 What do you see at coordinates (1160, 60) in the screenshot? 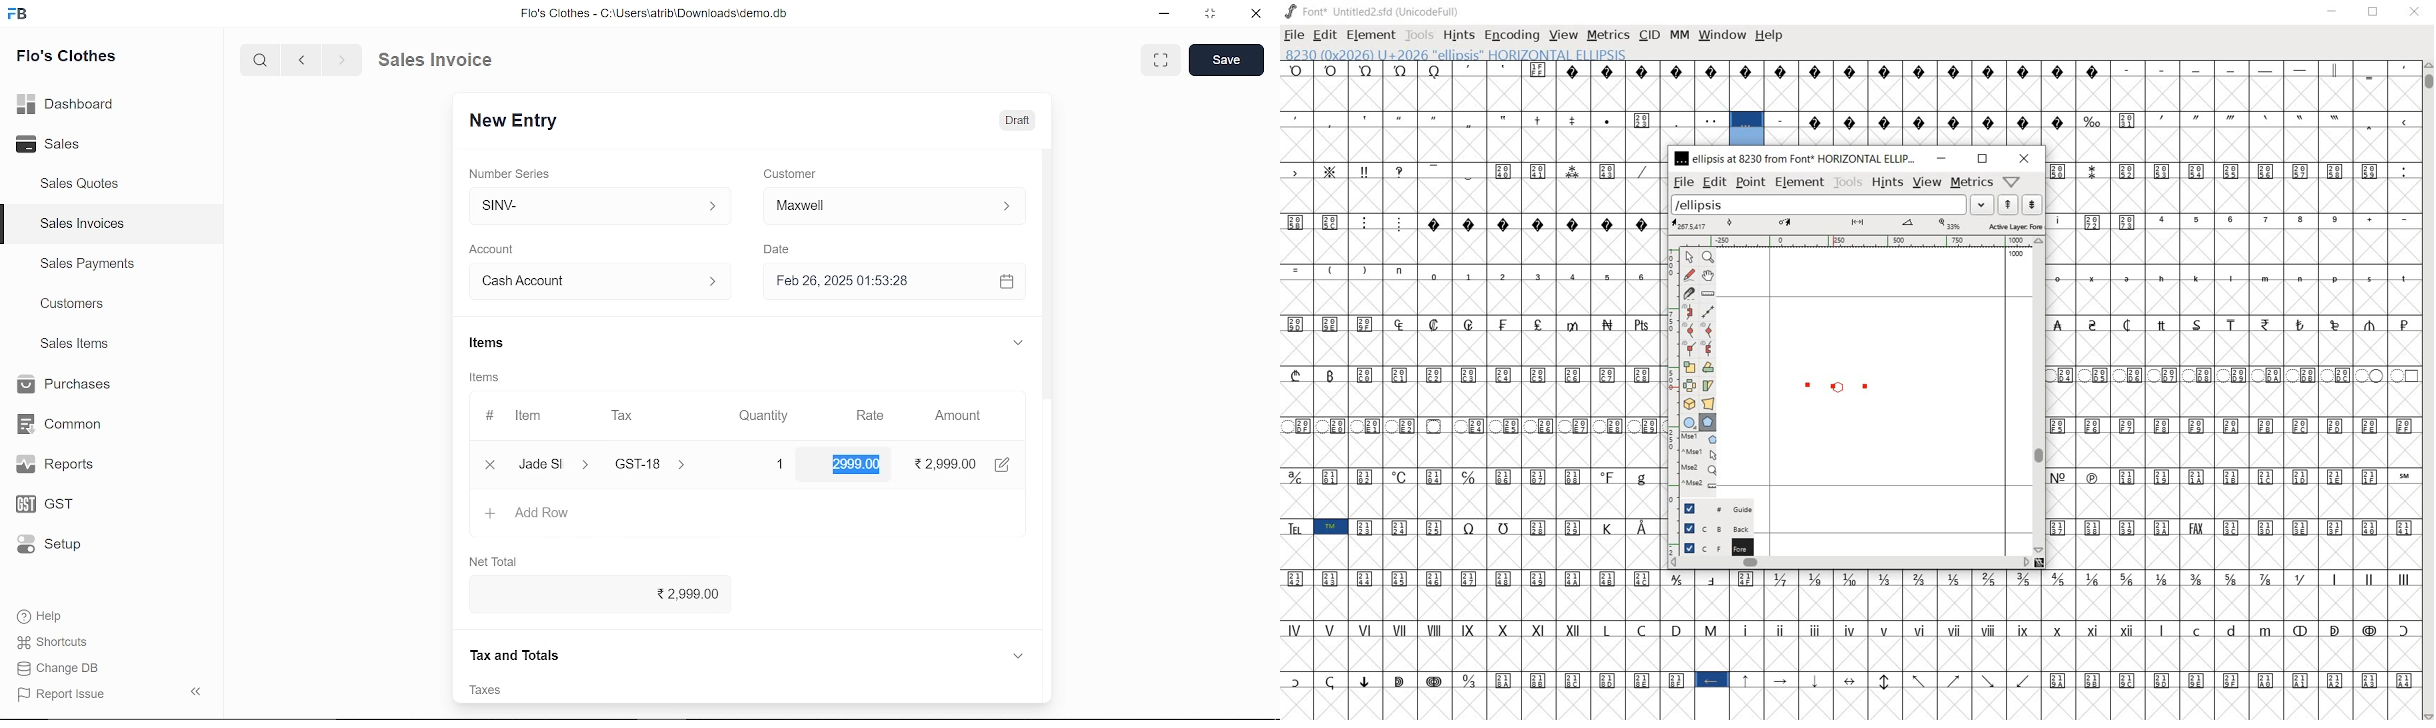
I see `full screen` at bounding box center [1160, 60].